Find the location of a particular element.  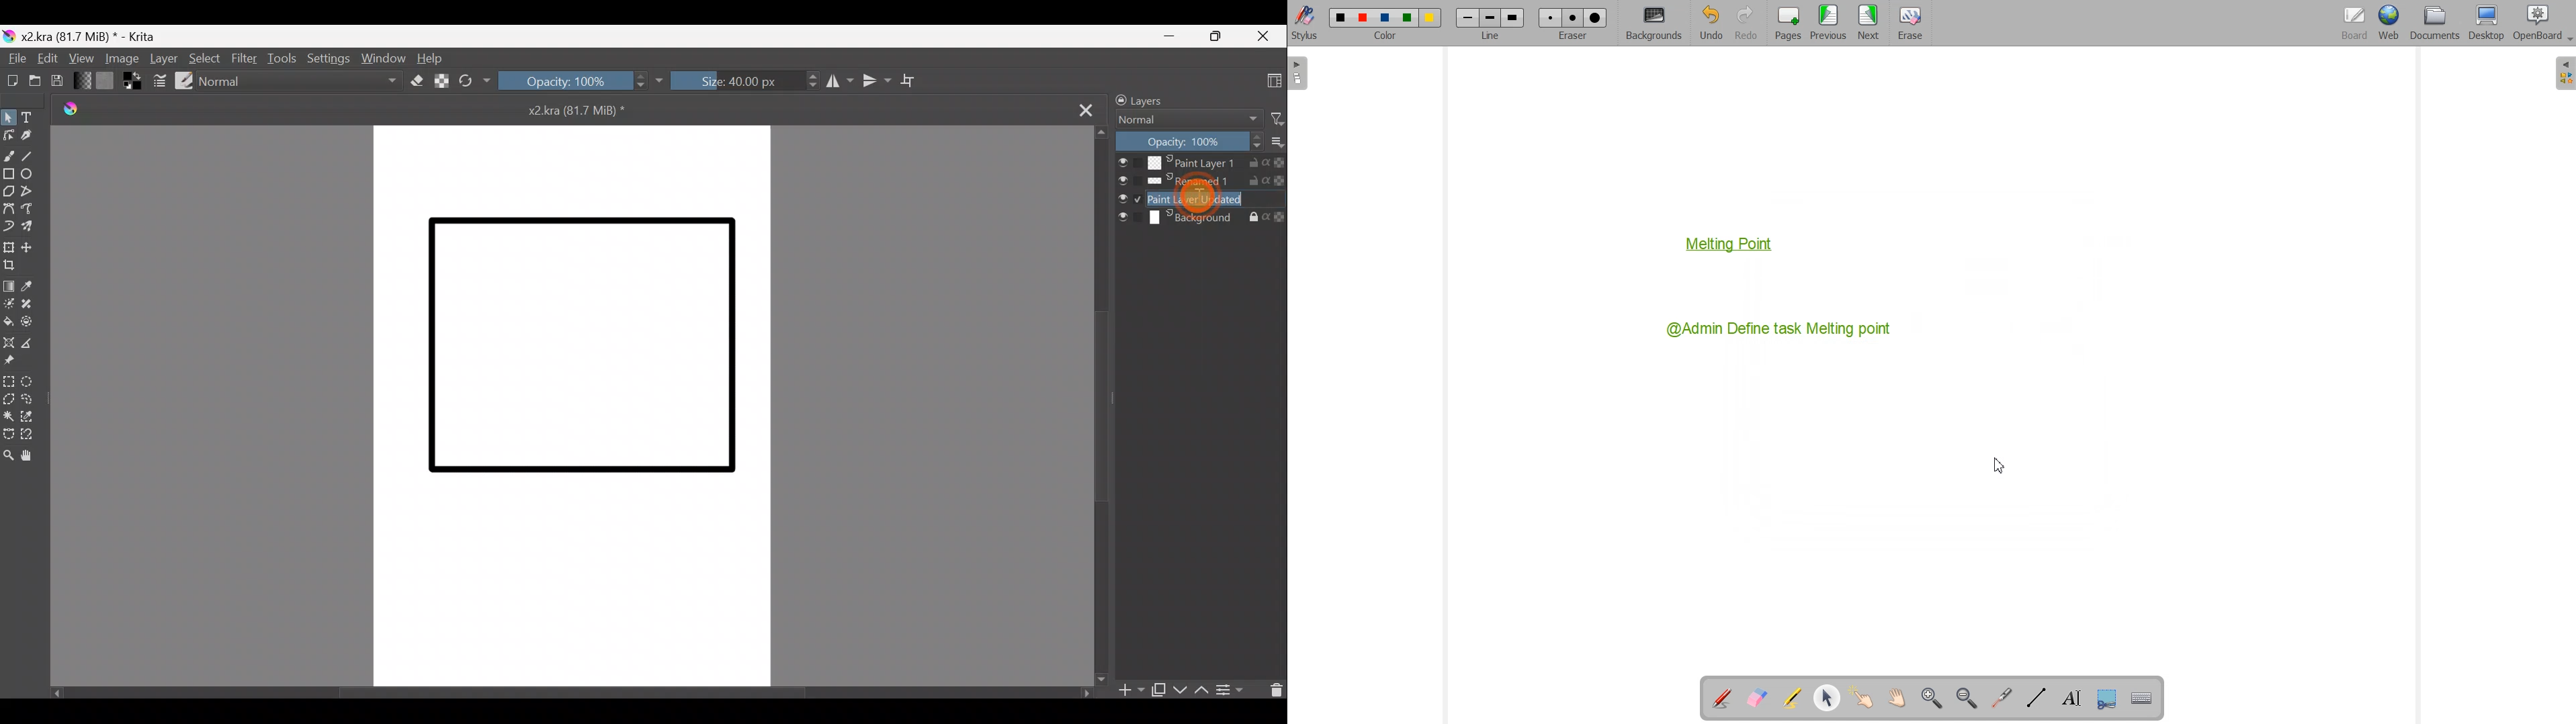

Polygonal selection tool is located at coordinates (8, 397).